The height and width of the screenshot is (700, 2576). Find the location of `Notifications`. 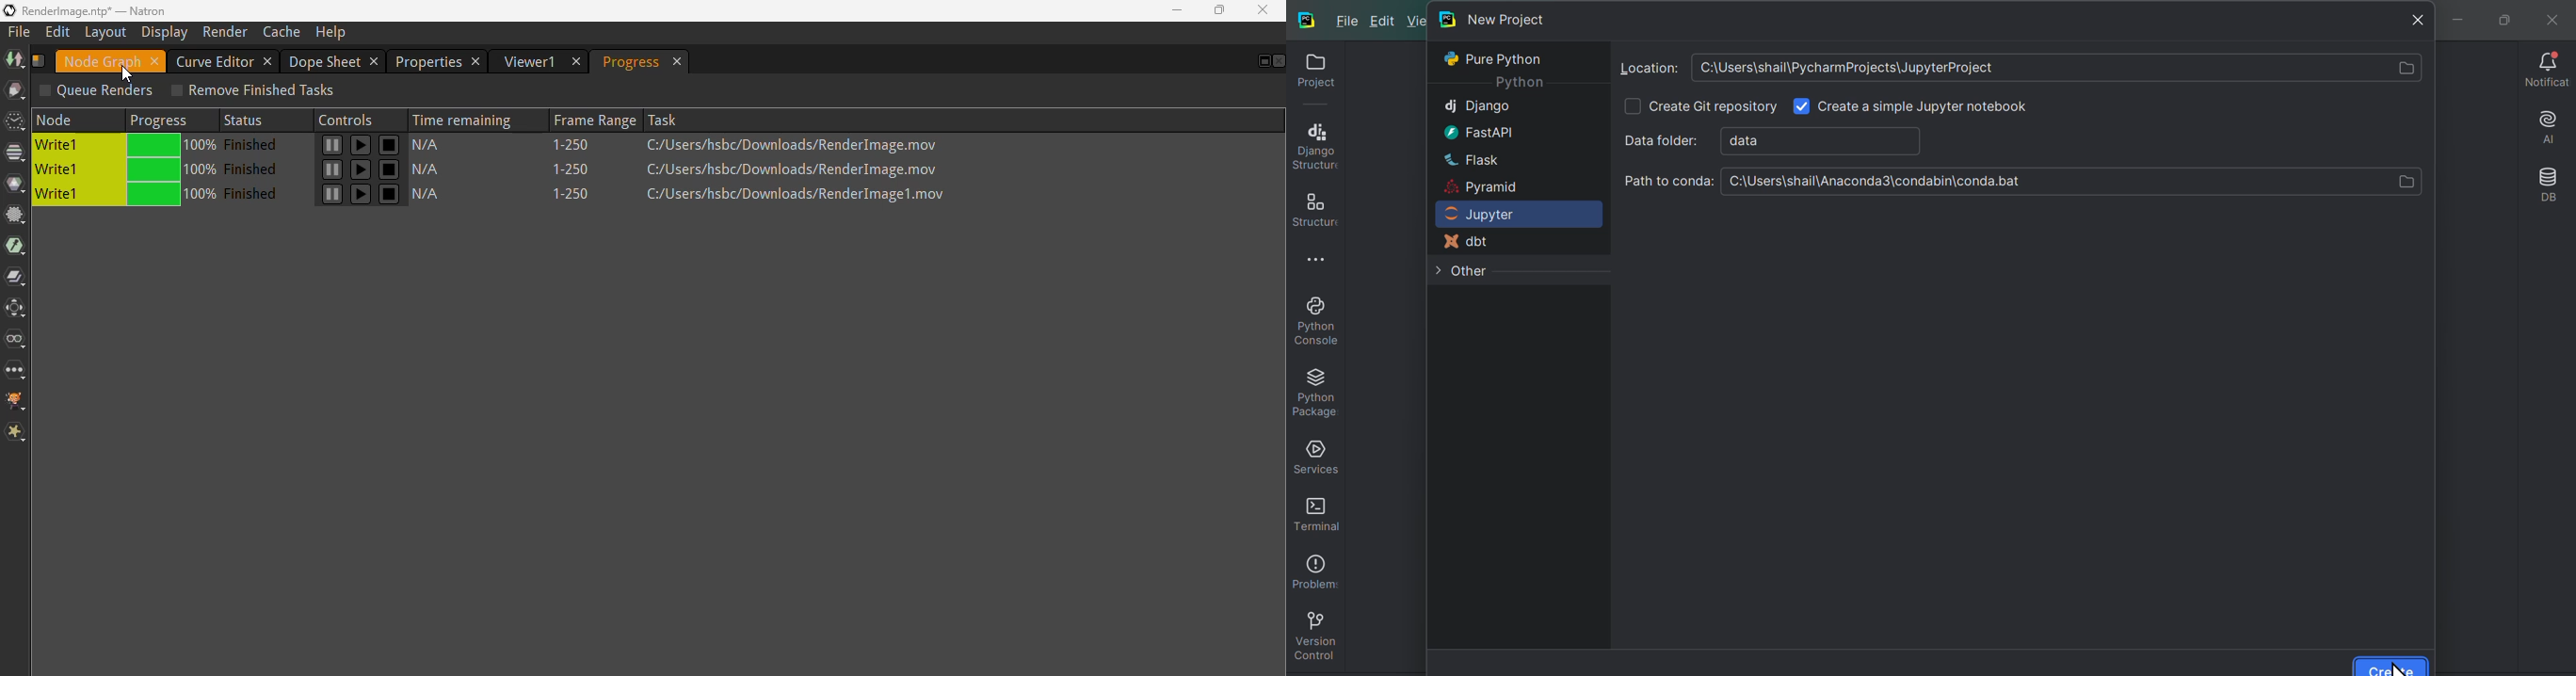

Notifications is located at coordinates (2543, 70).